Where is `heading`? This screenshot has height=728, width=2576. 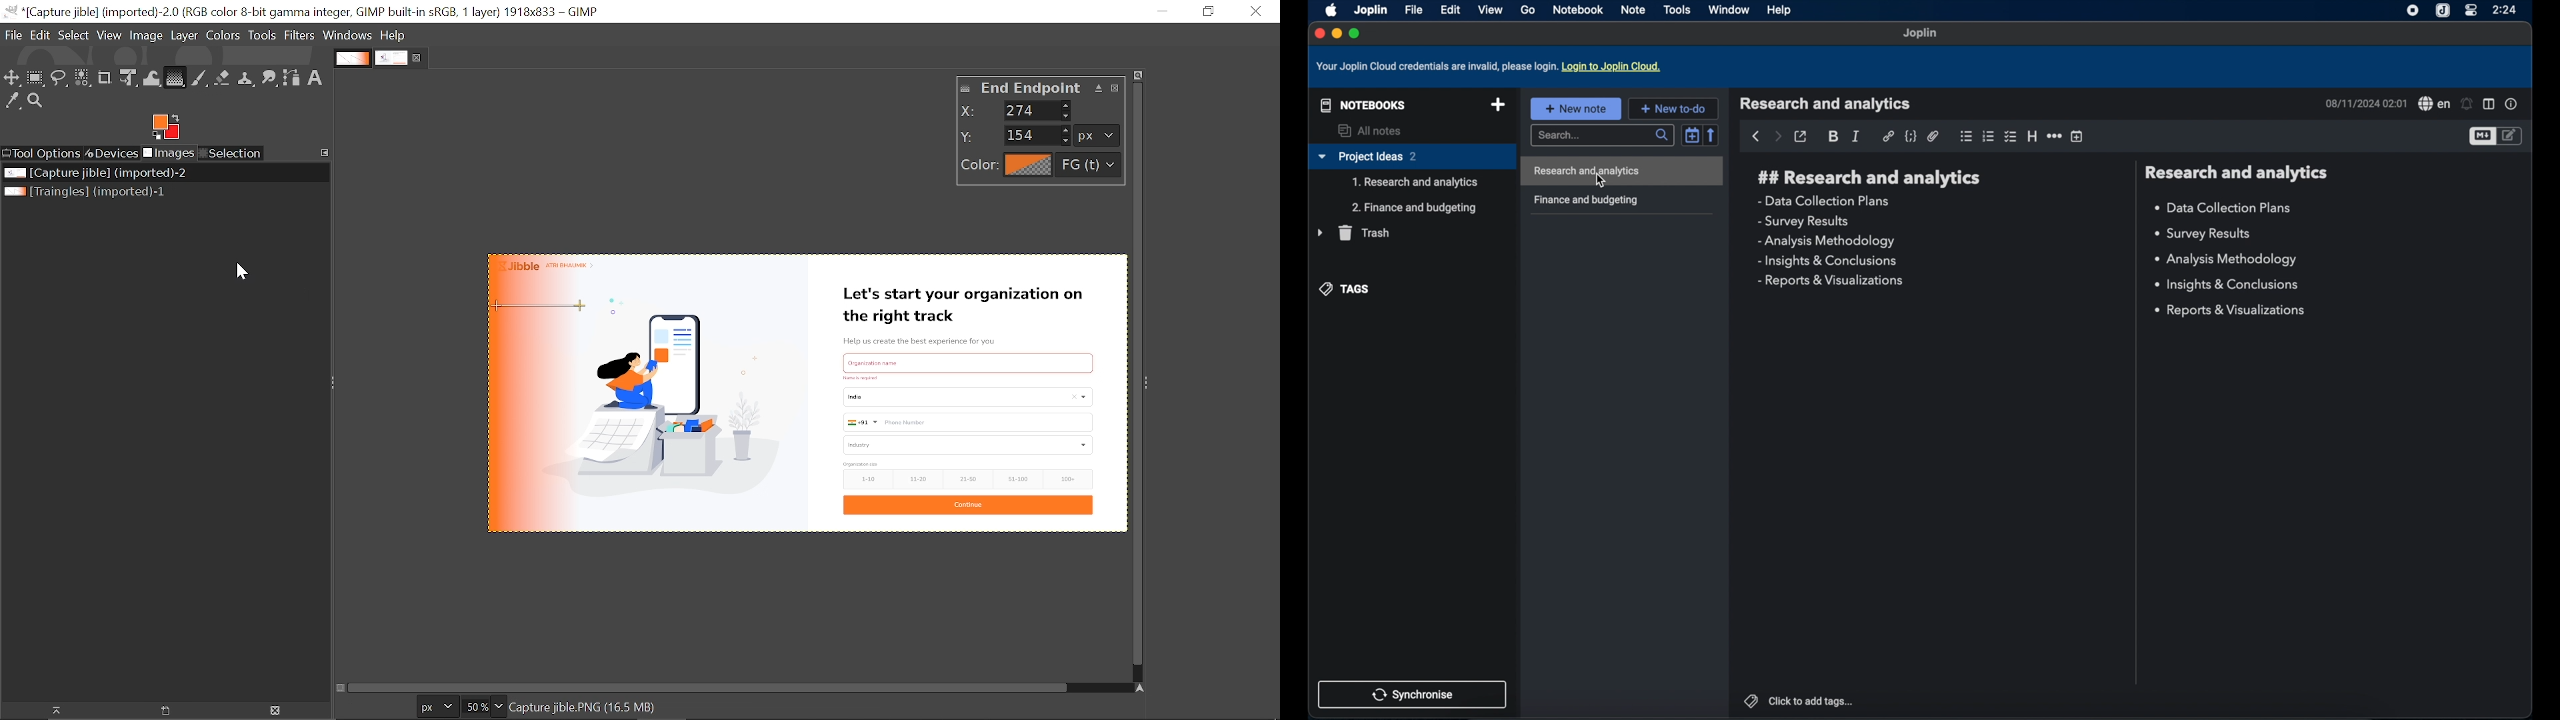
heading is located at coordinates (2032, 137).